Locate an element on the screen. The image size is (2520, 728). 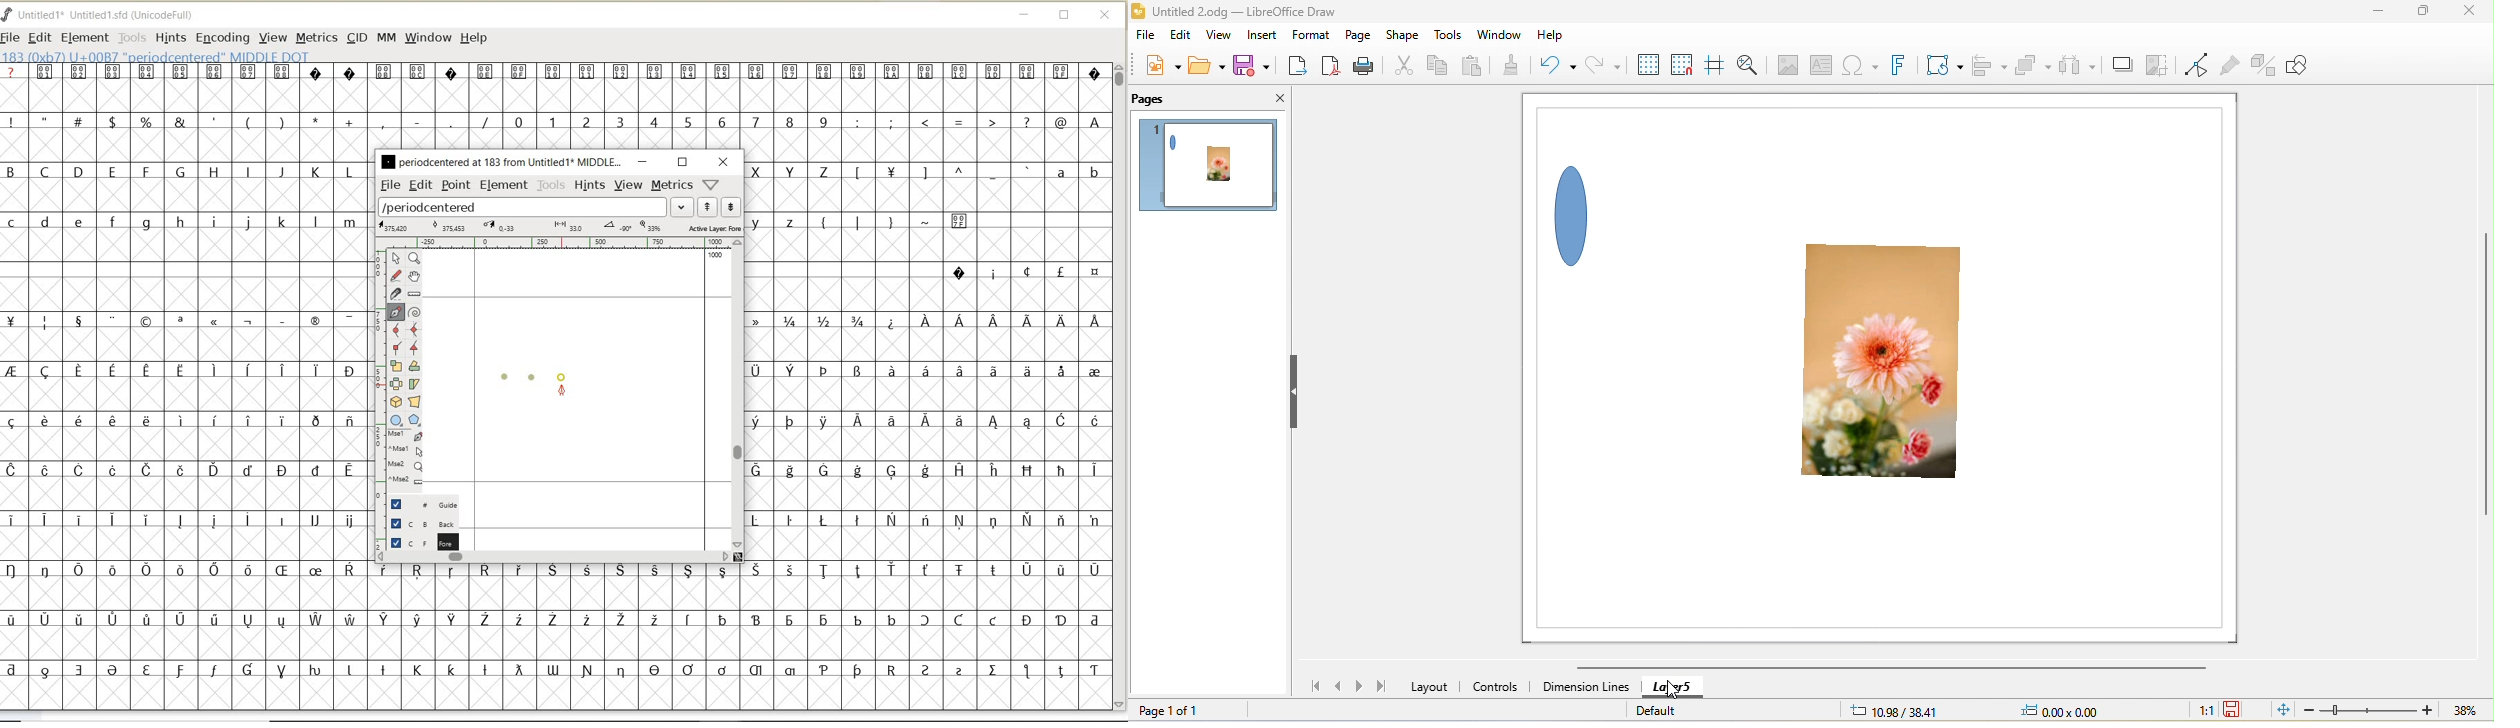
align object is located at coordinates (1985, 63).